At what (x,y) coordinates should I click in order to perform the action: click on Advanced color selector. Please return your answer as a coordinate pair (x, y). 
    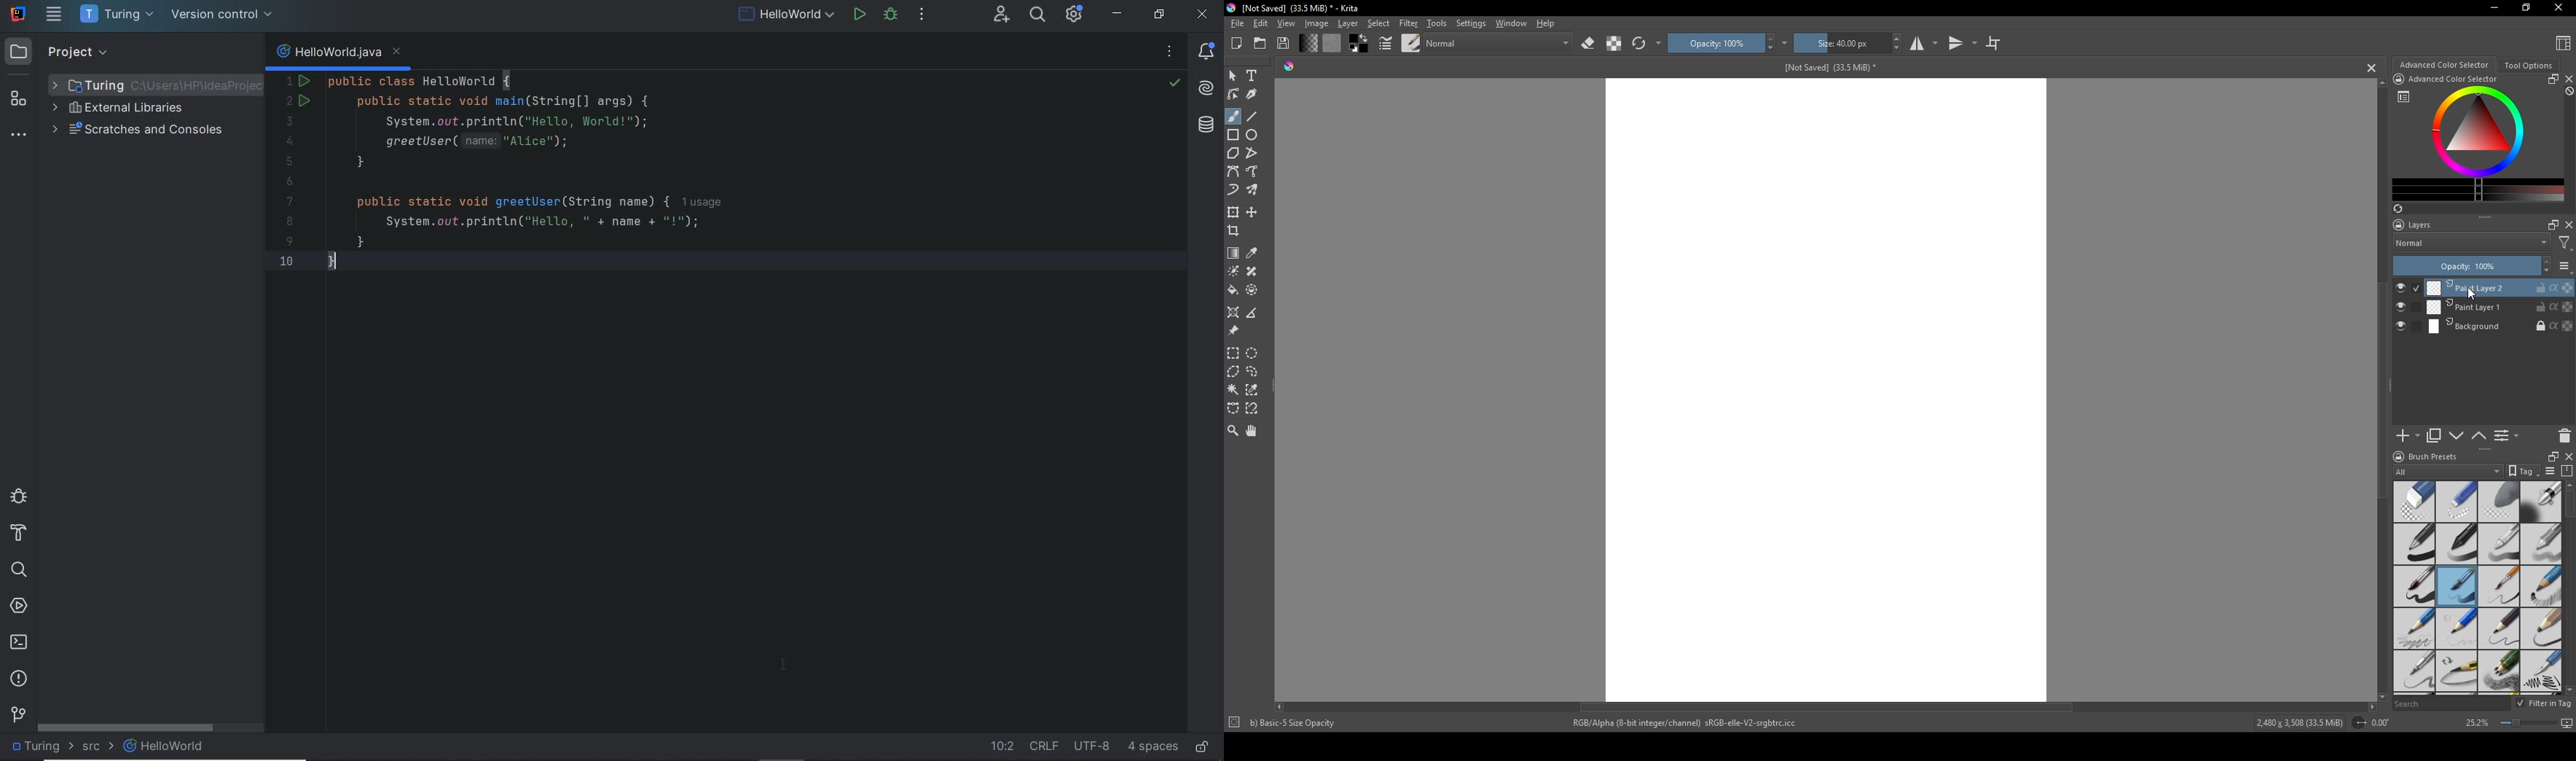
    Looking at the image, I should click on (2444, 65).